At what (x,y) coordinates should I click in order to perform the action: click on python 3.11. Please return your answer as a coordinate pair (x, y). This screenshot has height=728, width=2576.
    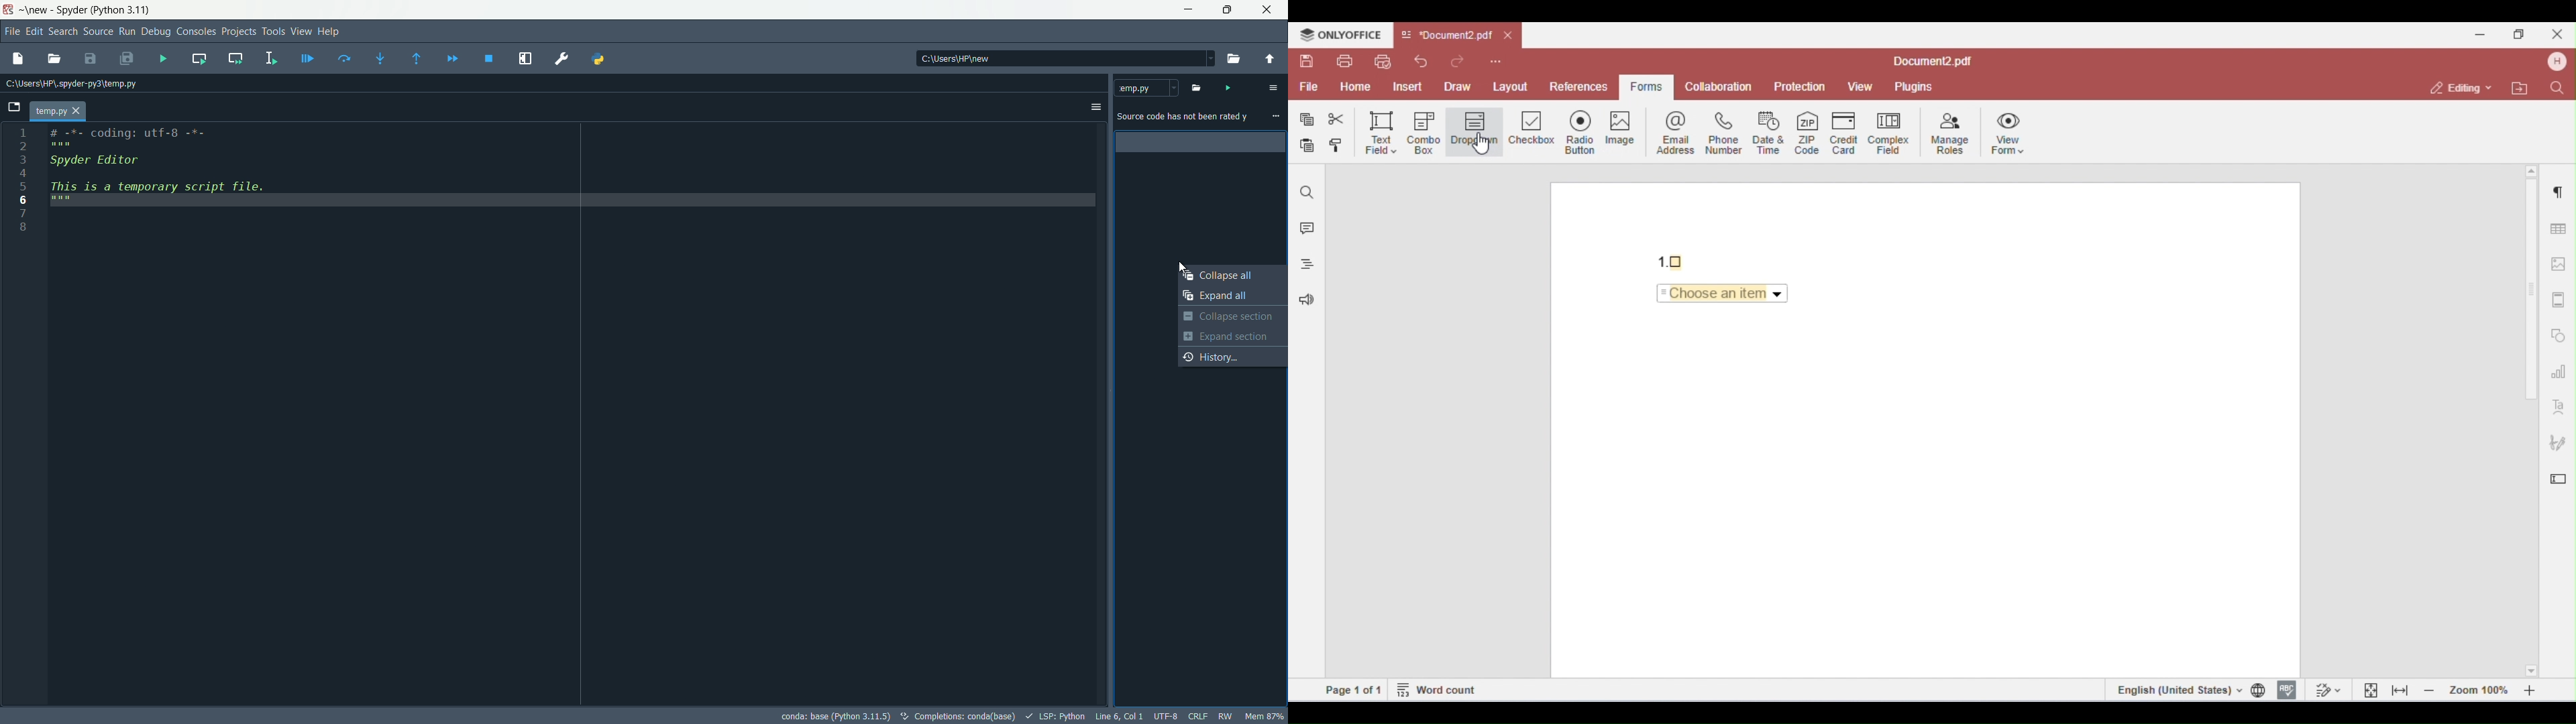
    Looking at the image, I should click on (121, 11).